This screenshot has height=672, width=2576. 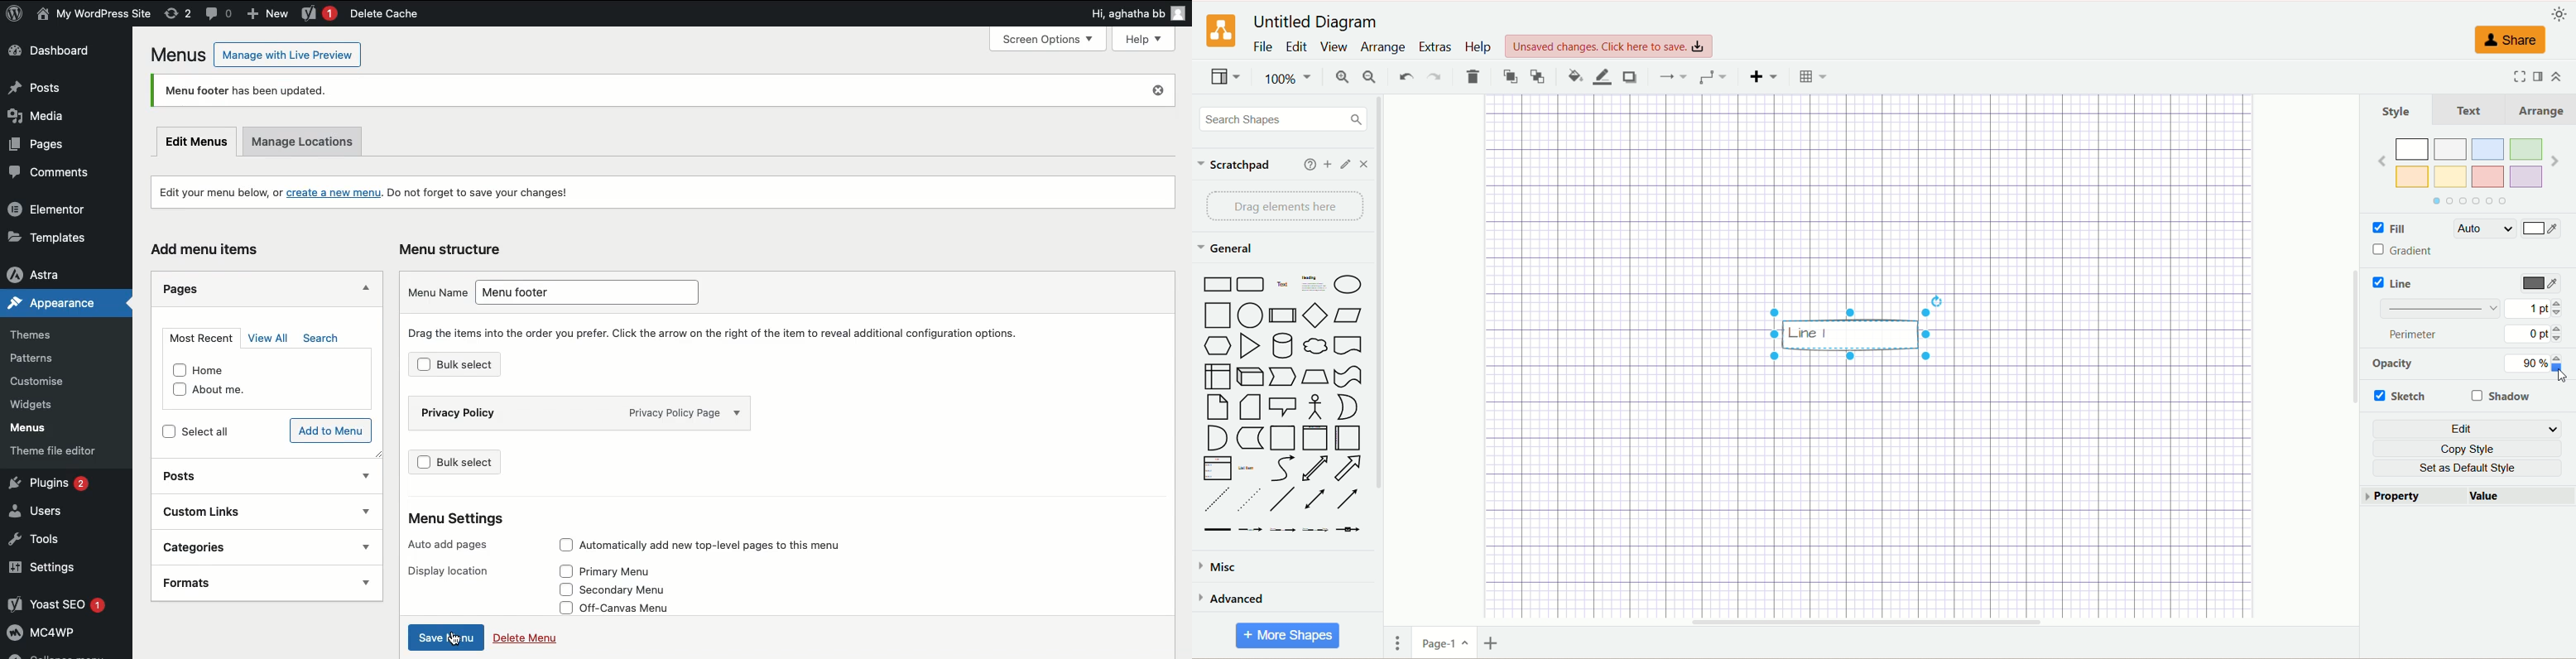 What do you see at coordinates (642, 608) in the screenshot?
I see ` Off-Canvas Menu` at bounding box center [642, 608].